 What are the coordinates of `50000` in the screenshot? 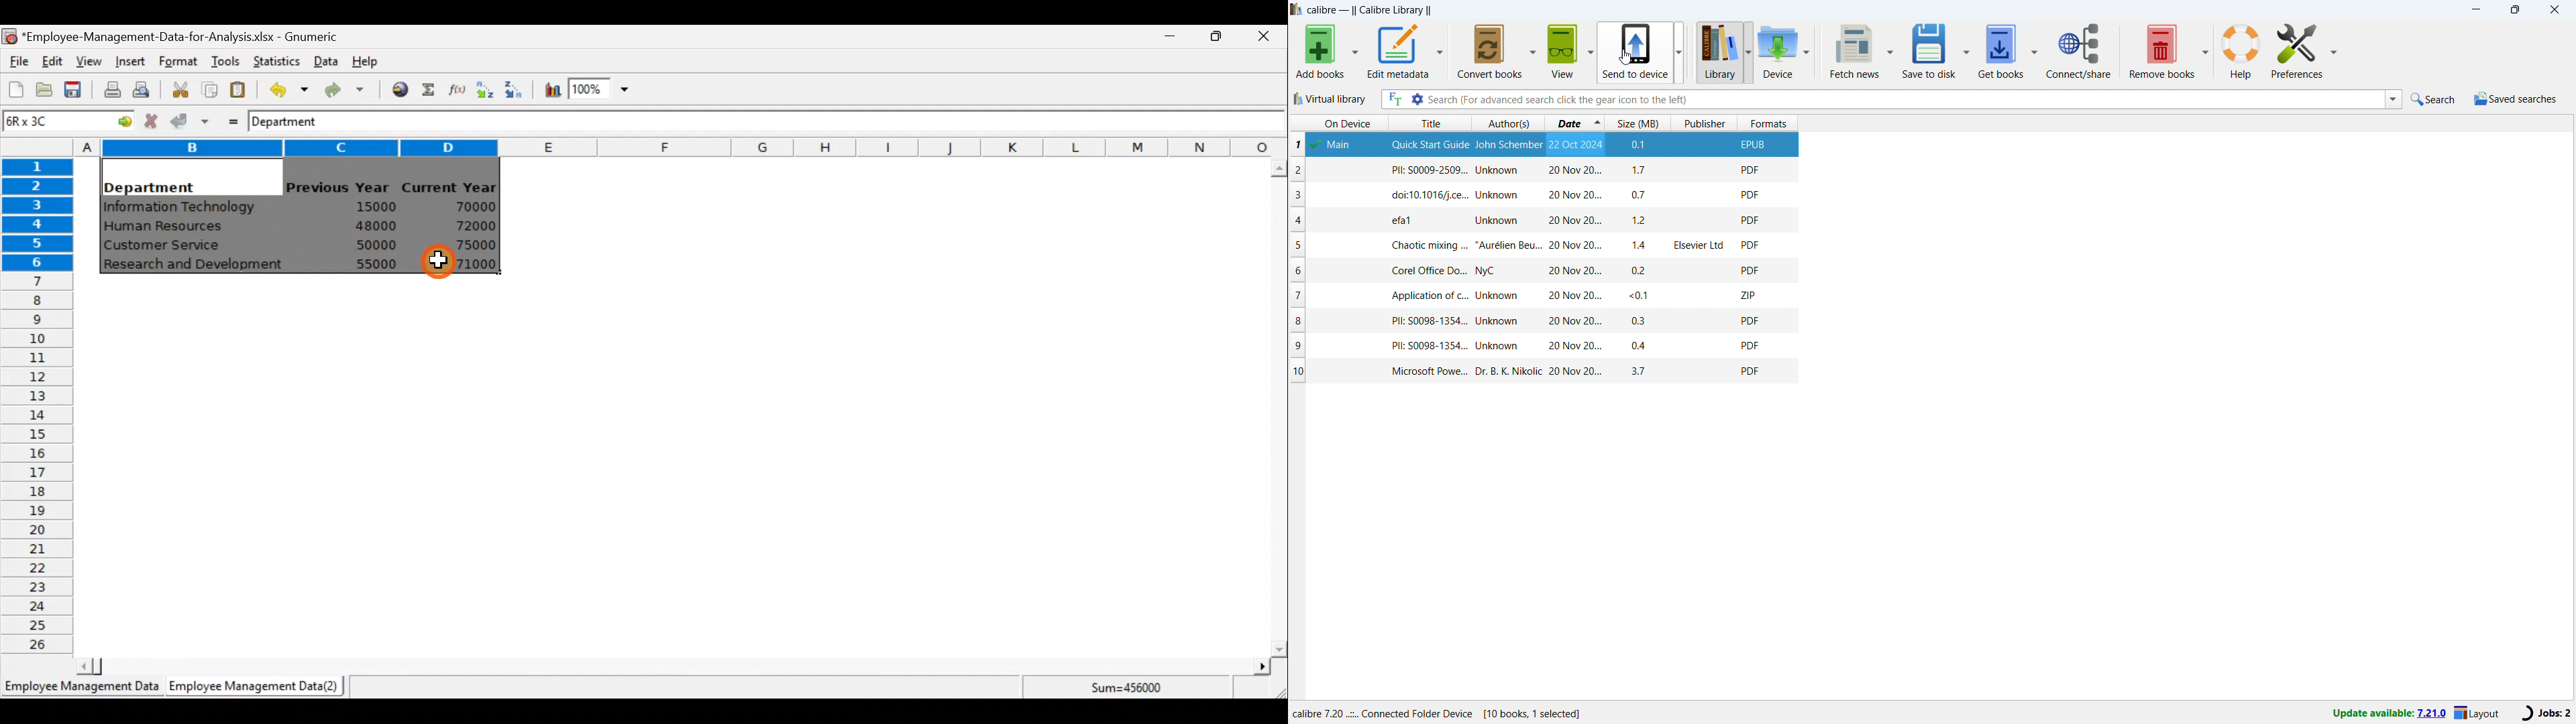 It's located at (380, 245).